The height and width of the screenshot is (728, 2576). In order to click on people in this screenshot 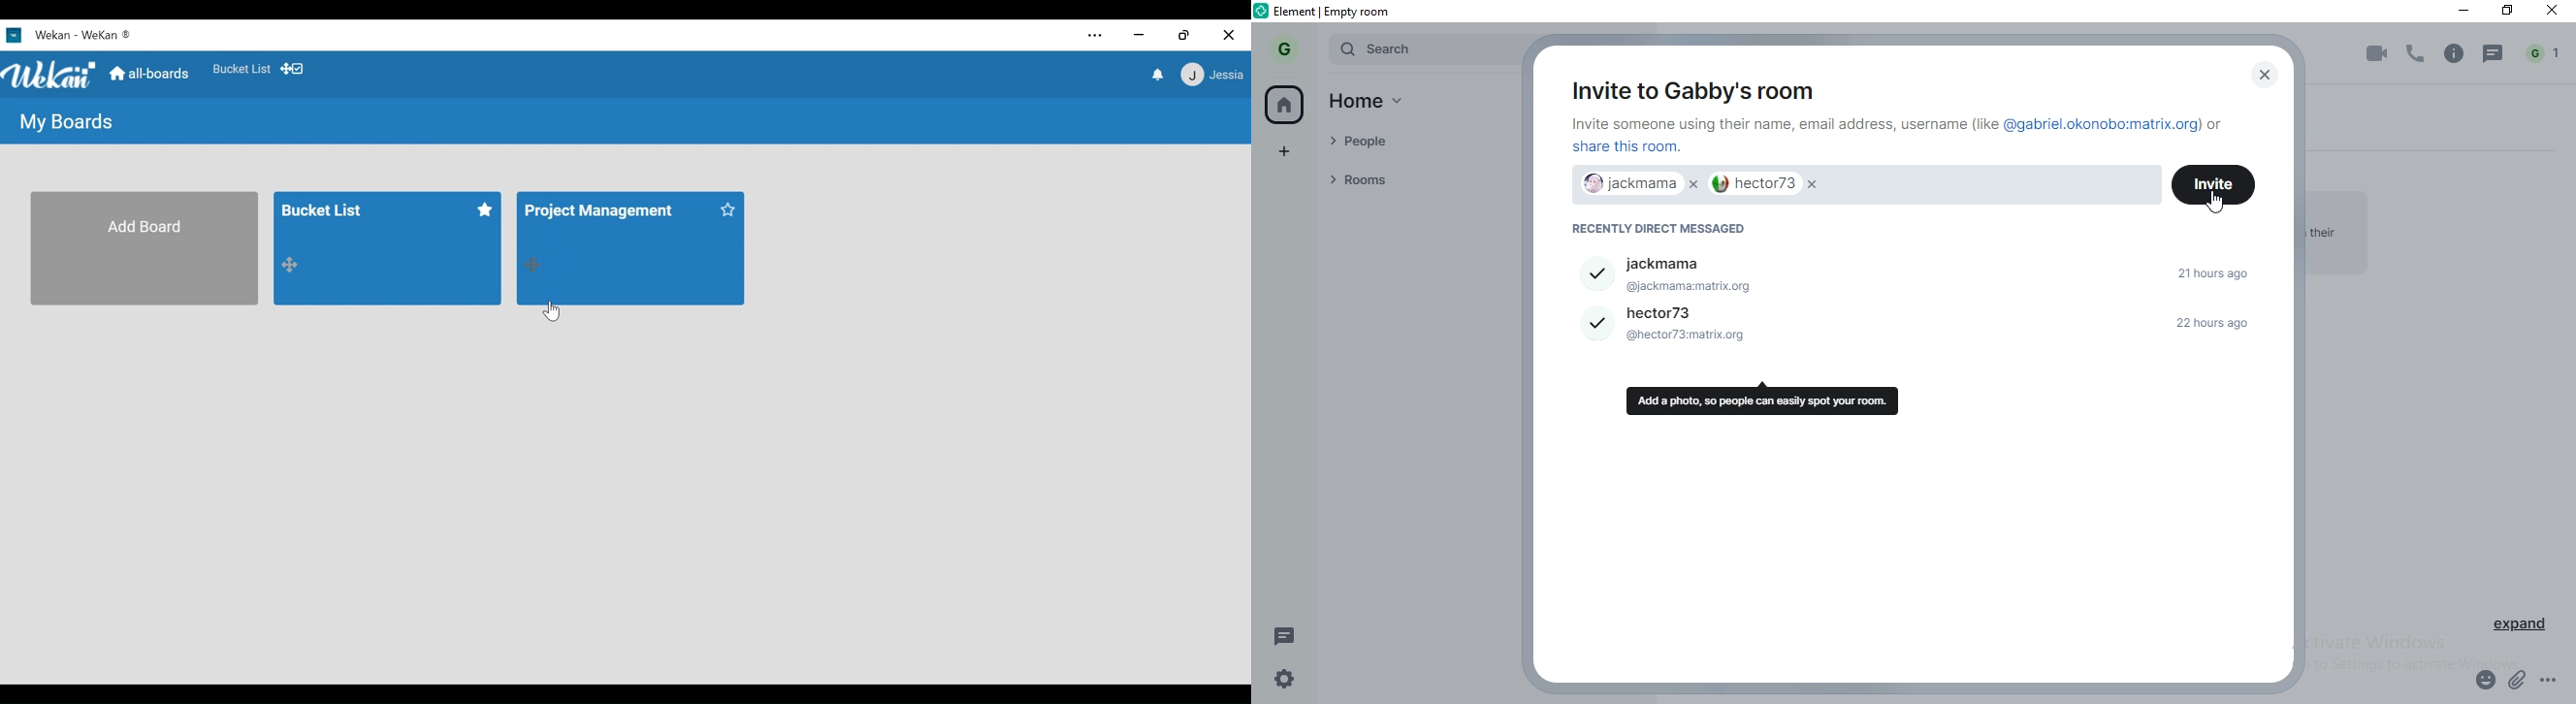, I will do `click(1409, 144)`.